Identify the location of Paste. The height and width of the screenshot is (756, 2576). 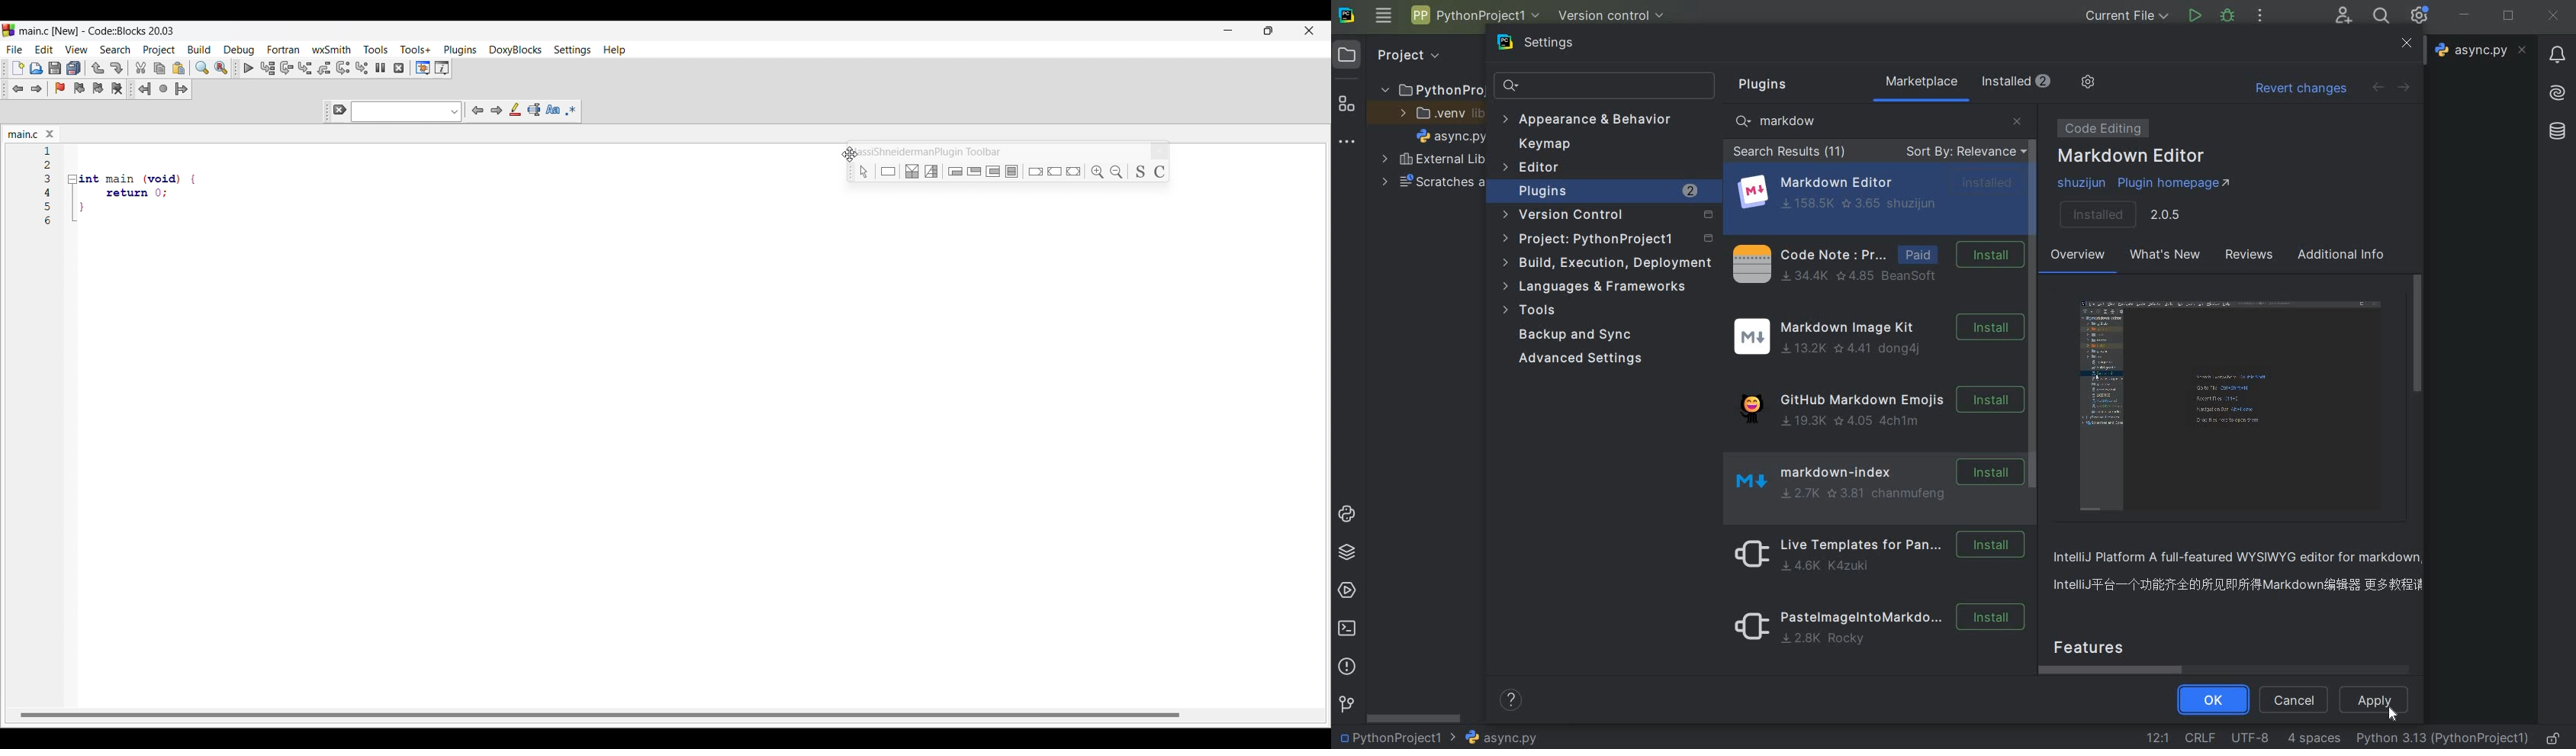
(179, 68).